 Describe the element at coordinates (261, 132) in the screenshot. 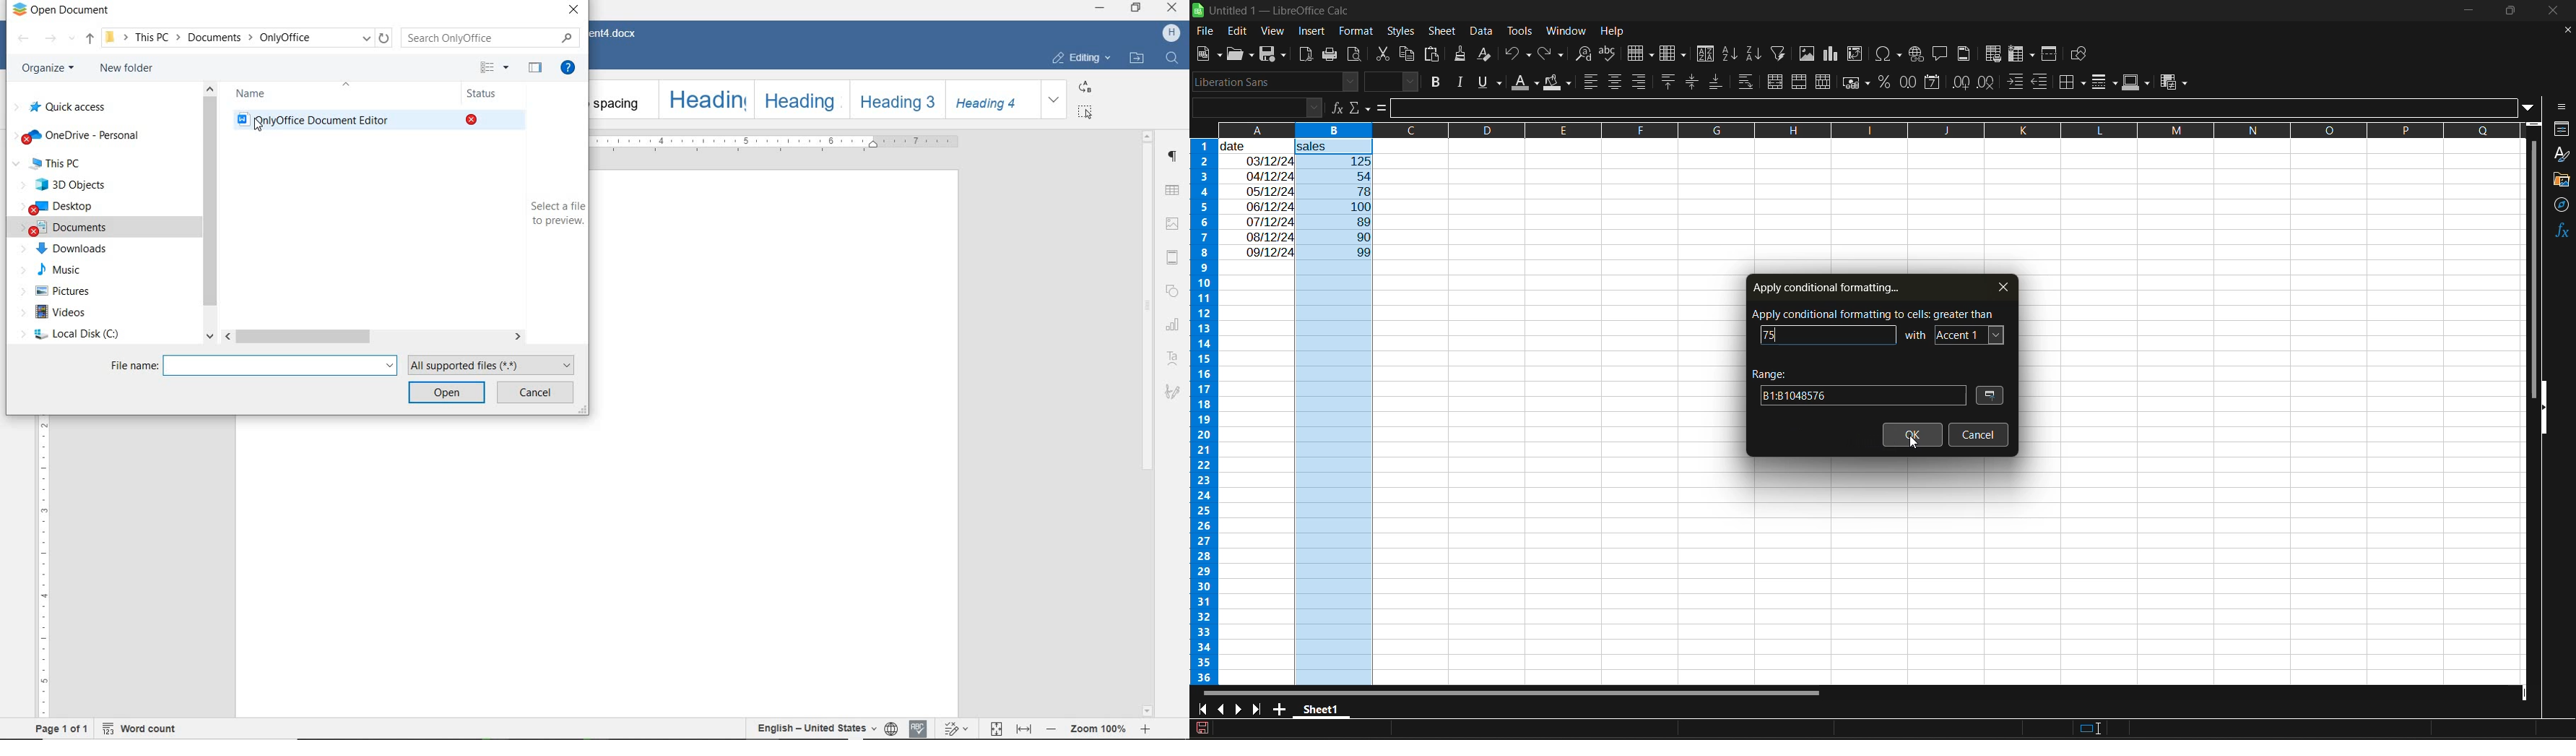

I see `Pointer` at that location.